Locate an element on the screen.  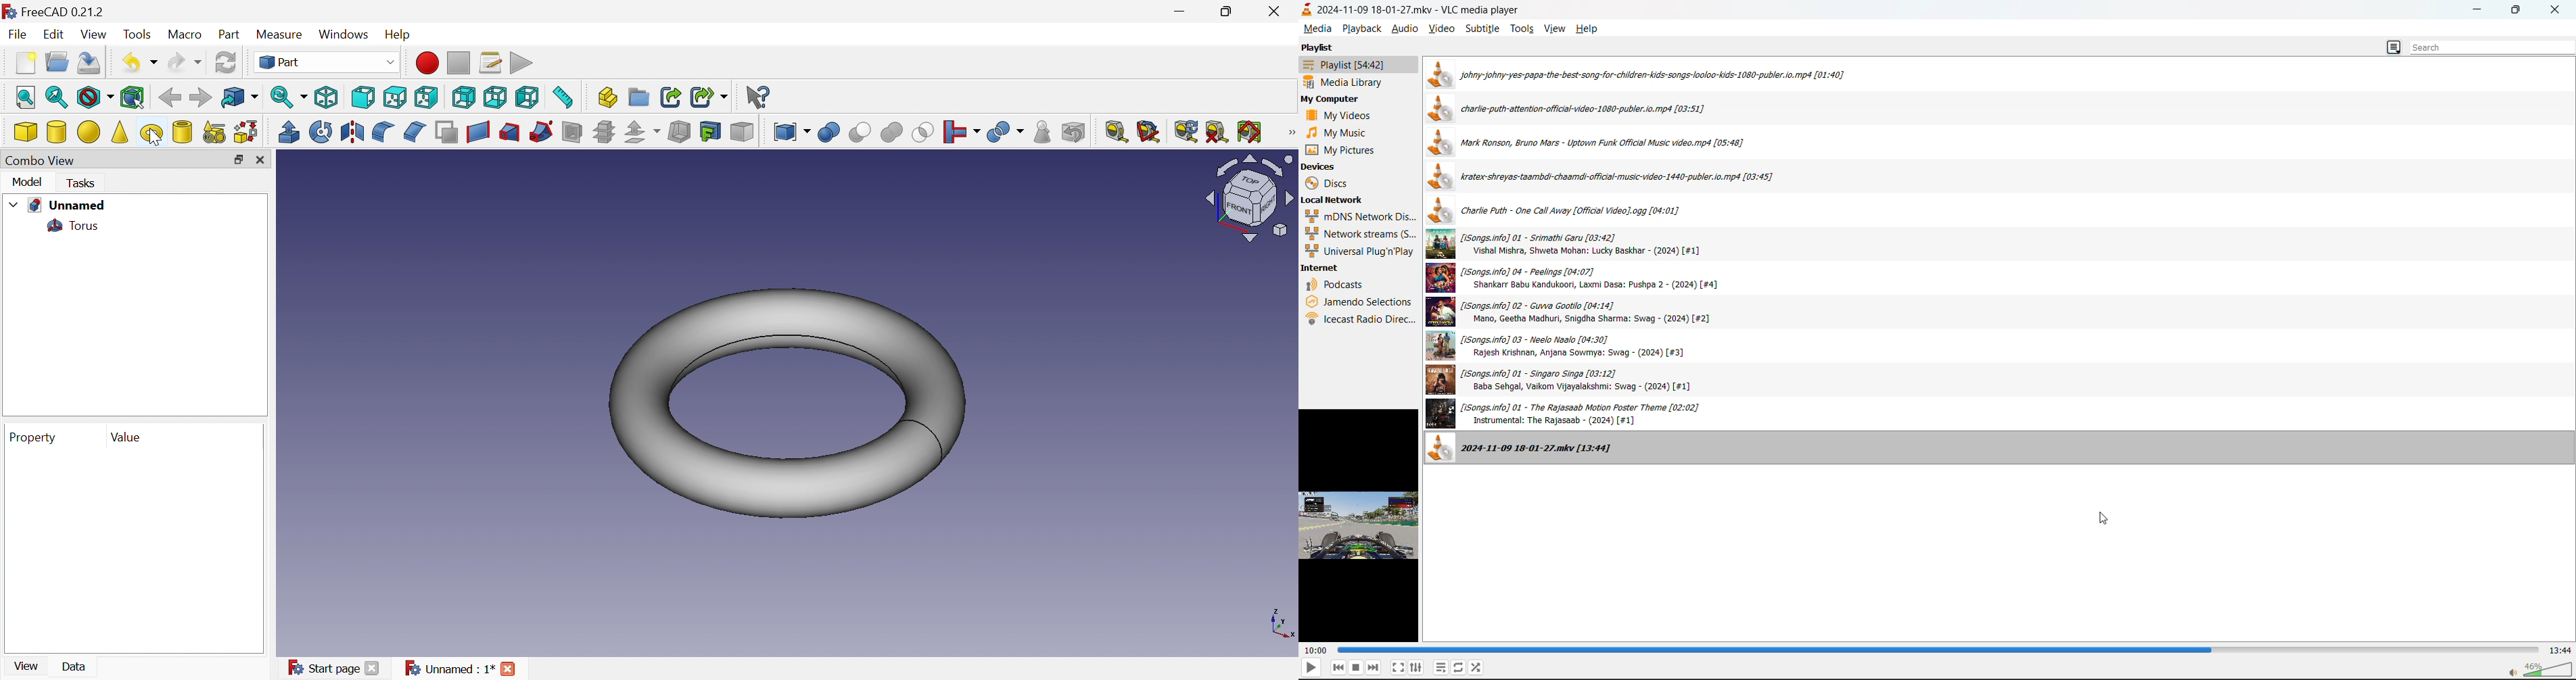
playback is located at coordinates (1361, 28).